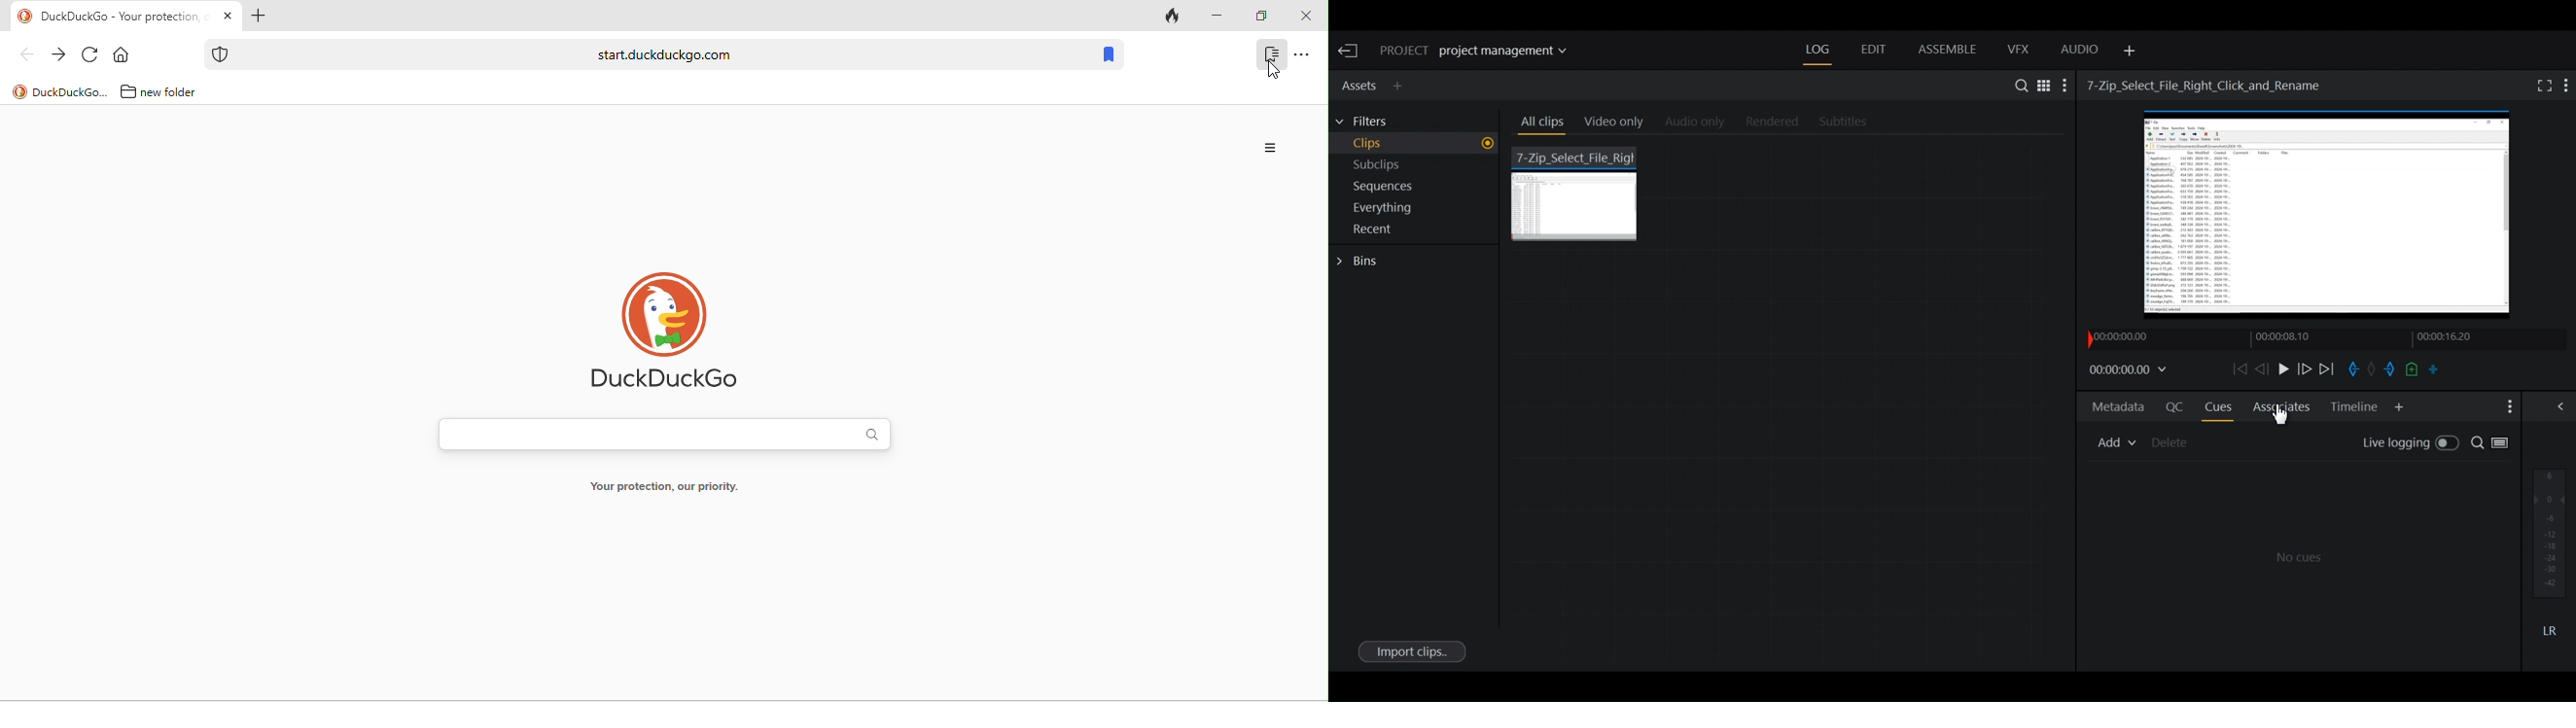 This screenshot has width=2576, height=728. I want to click on Associates, so click(2282, 406).